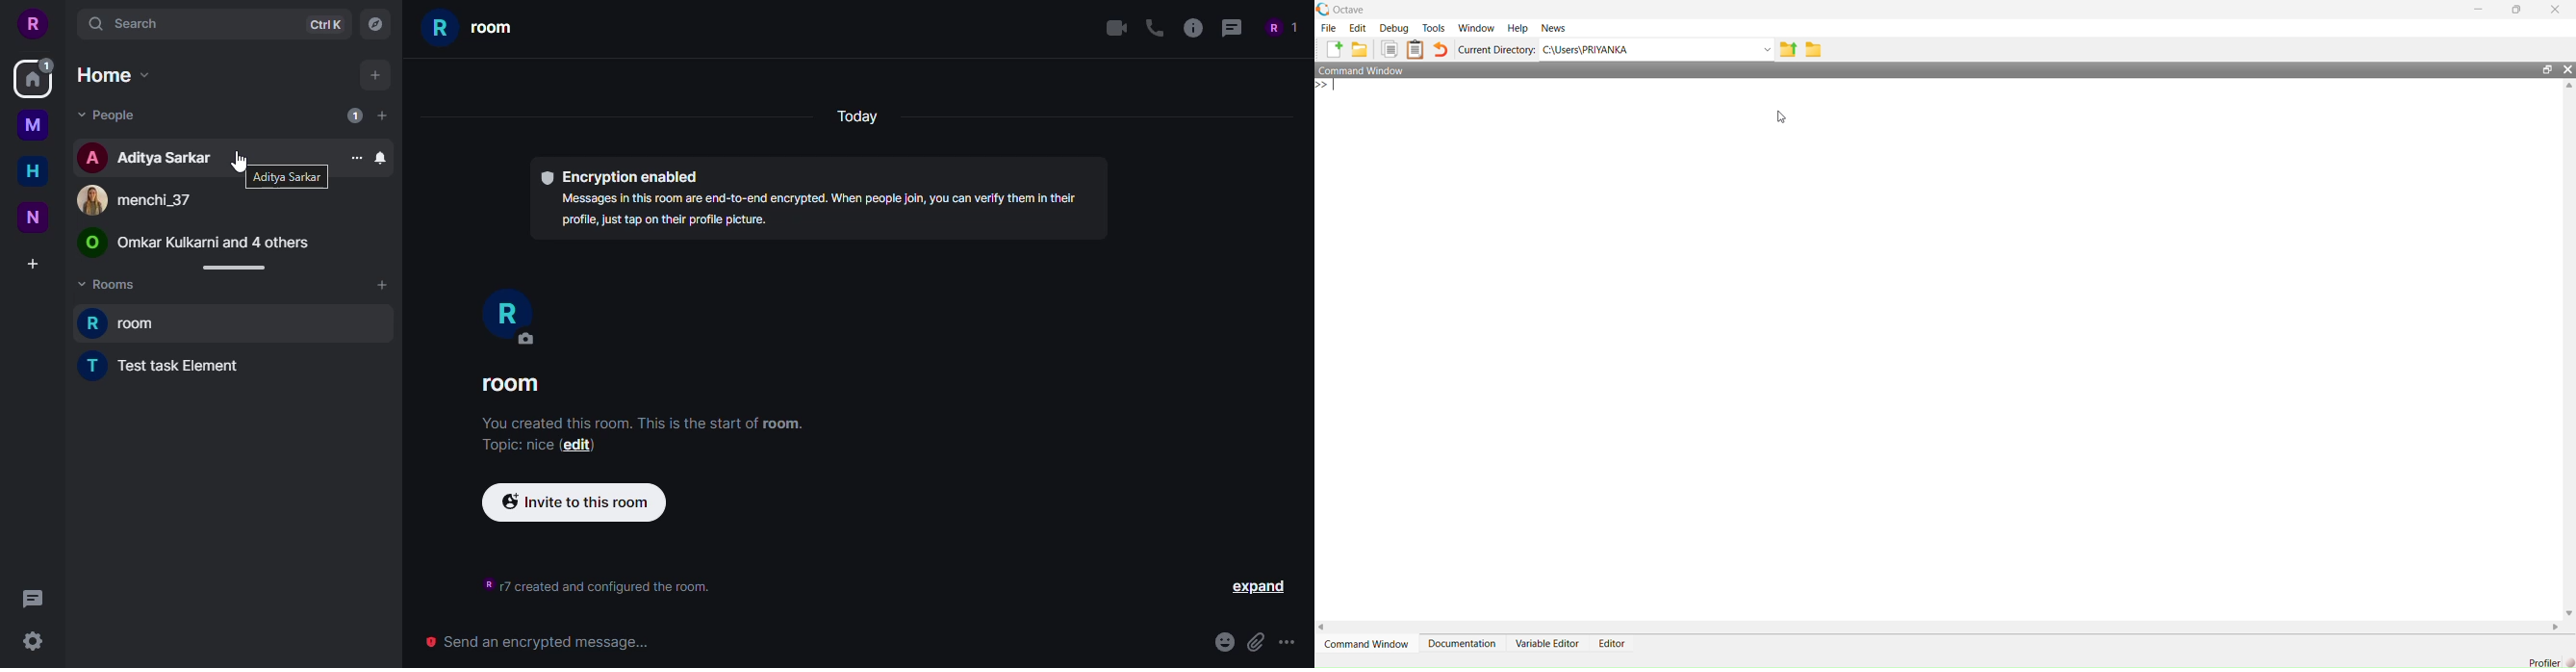 This screenshot has width=2576, height=672. Describe the element at coordinates (1112, 28) in the screenshot. I see `video call` at that location.